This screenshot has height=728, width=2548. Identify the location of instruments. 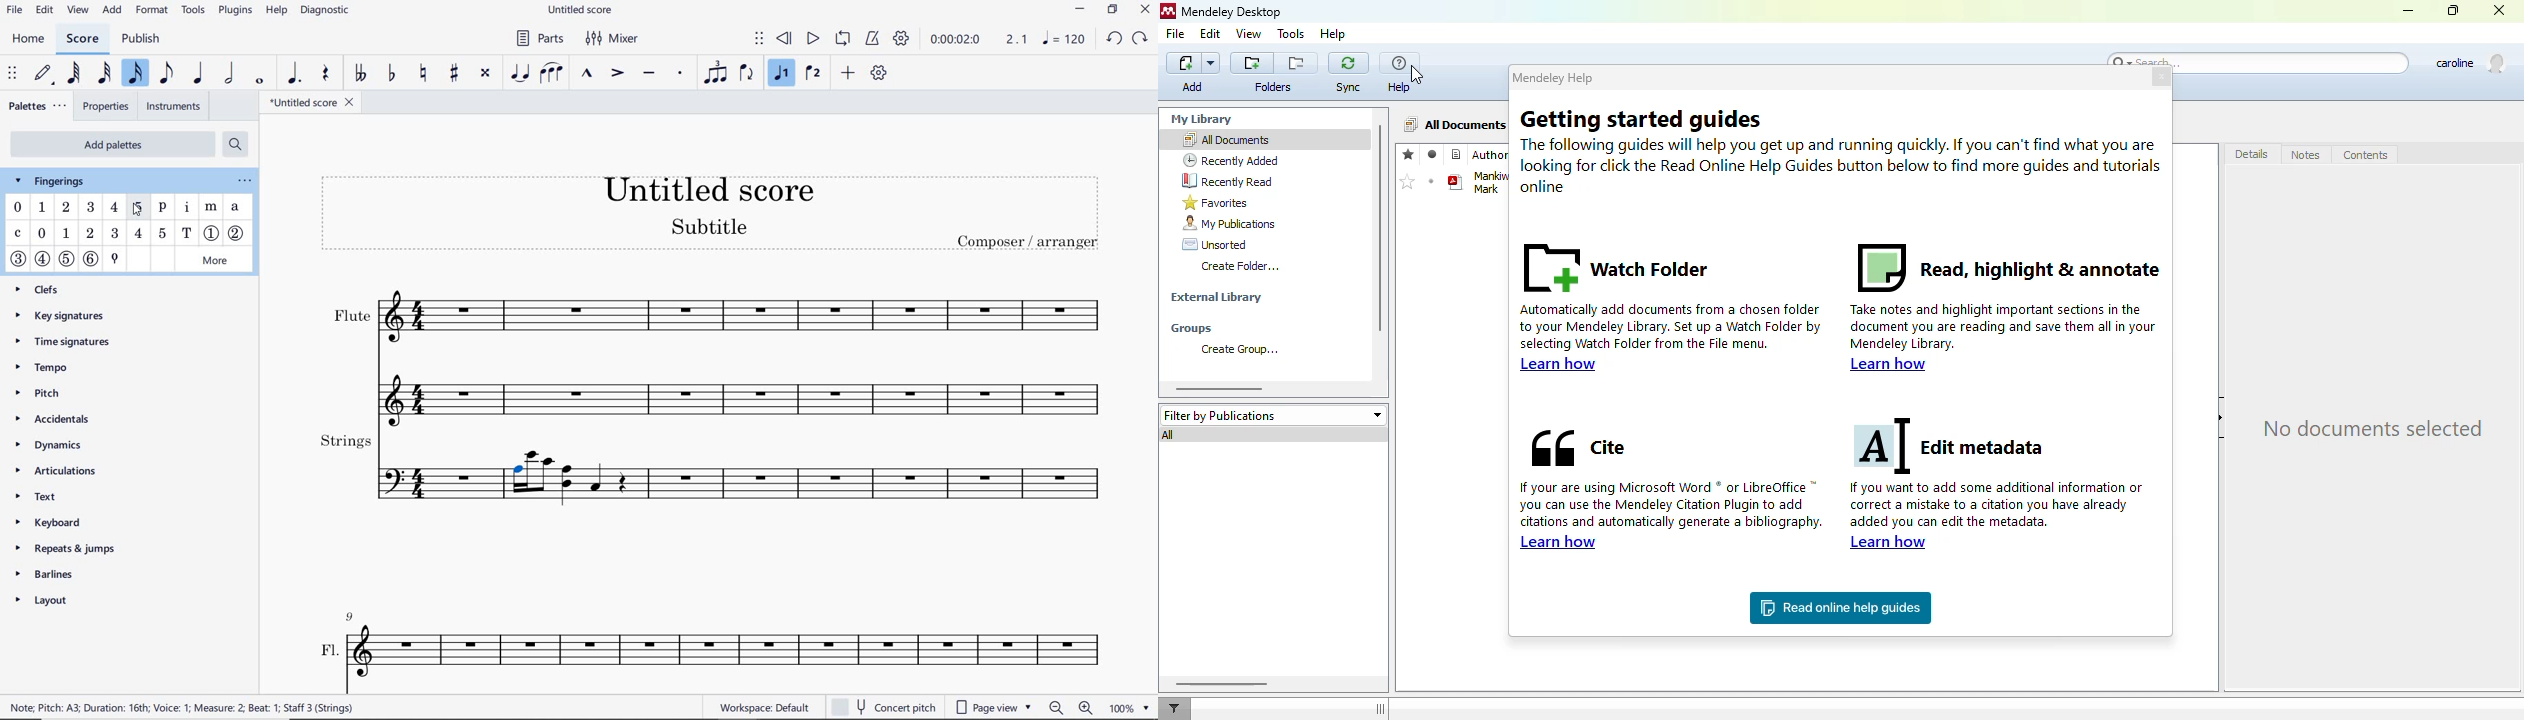
(172, 104).